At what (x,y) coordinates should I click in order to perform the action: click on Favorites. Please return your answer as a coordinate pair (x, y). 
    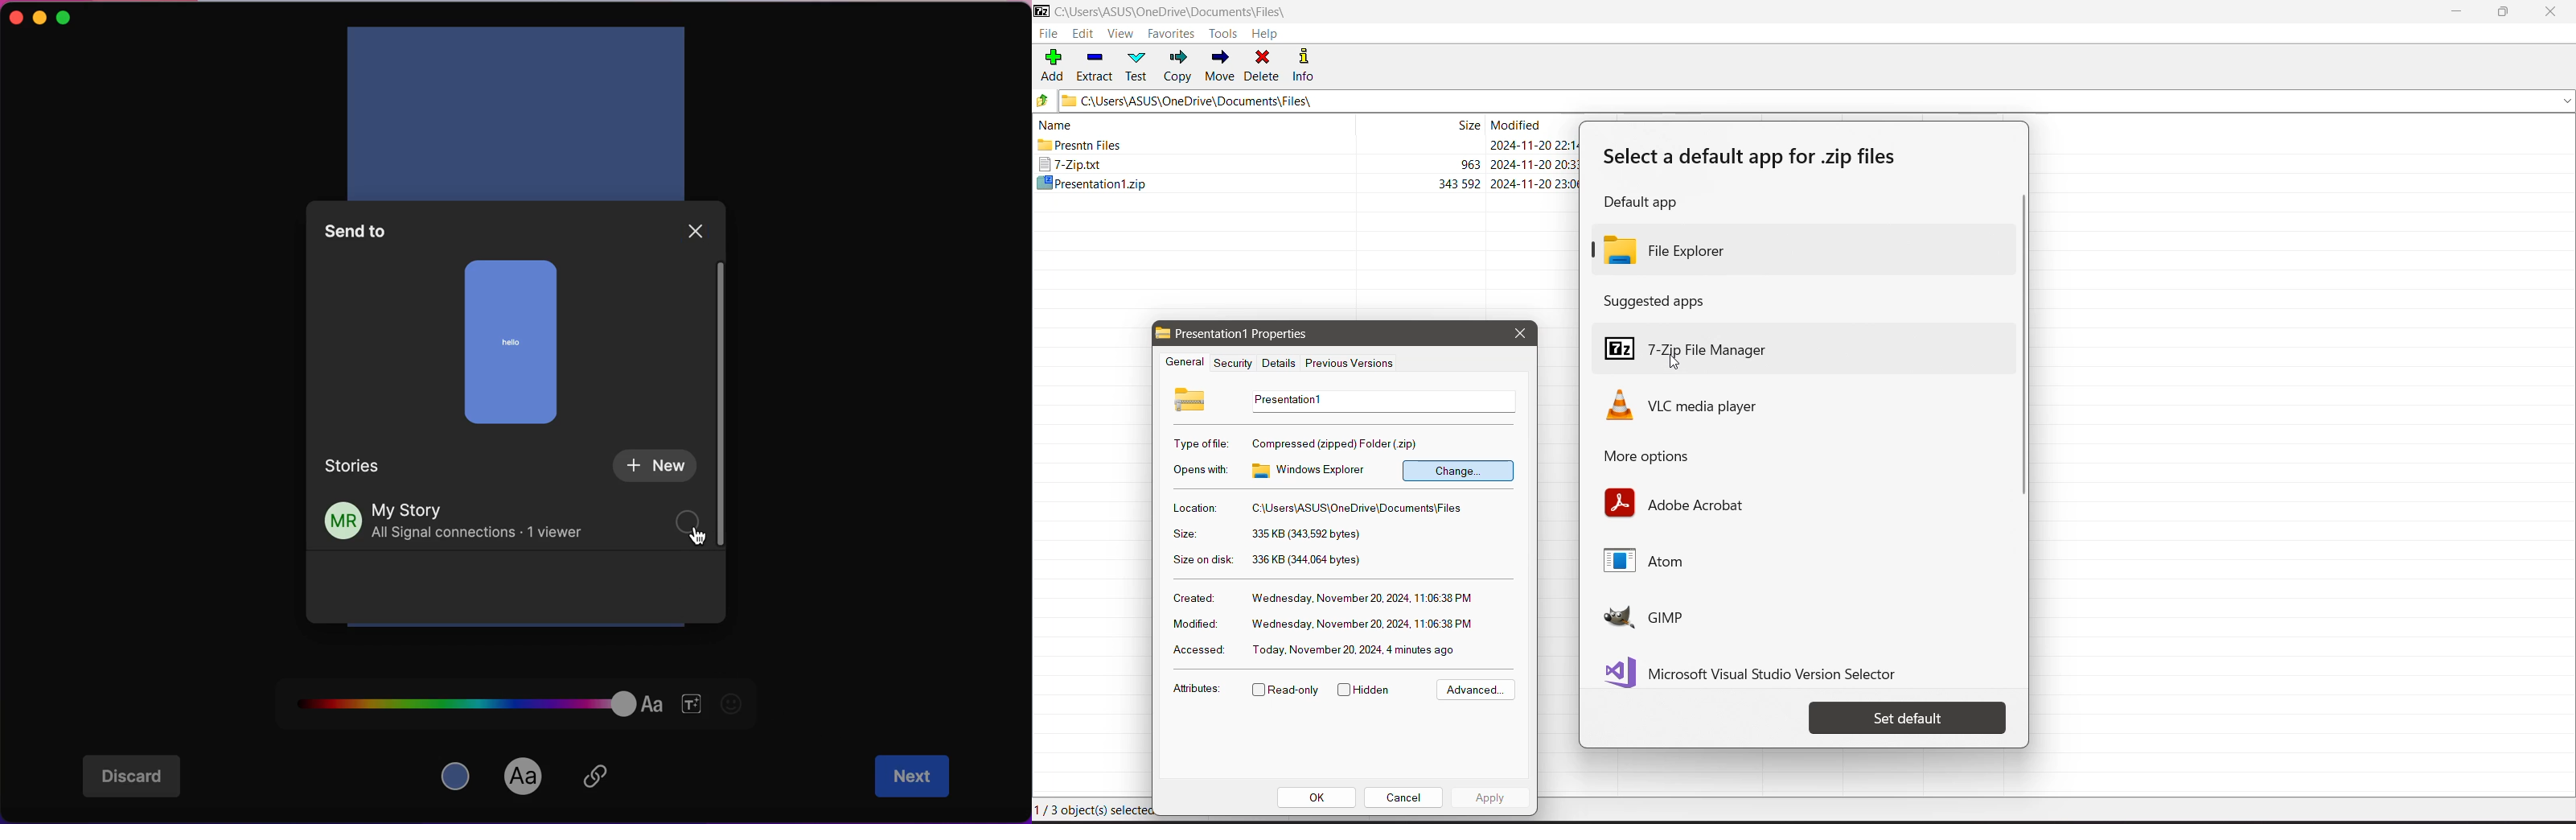
    Looking at the image, I should click on (1172, 34).